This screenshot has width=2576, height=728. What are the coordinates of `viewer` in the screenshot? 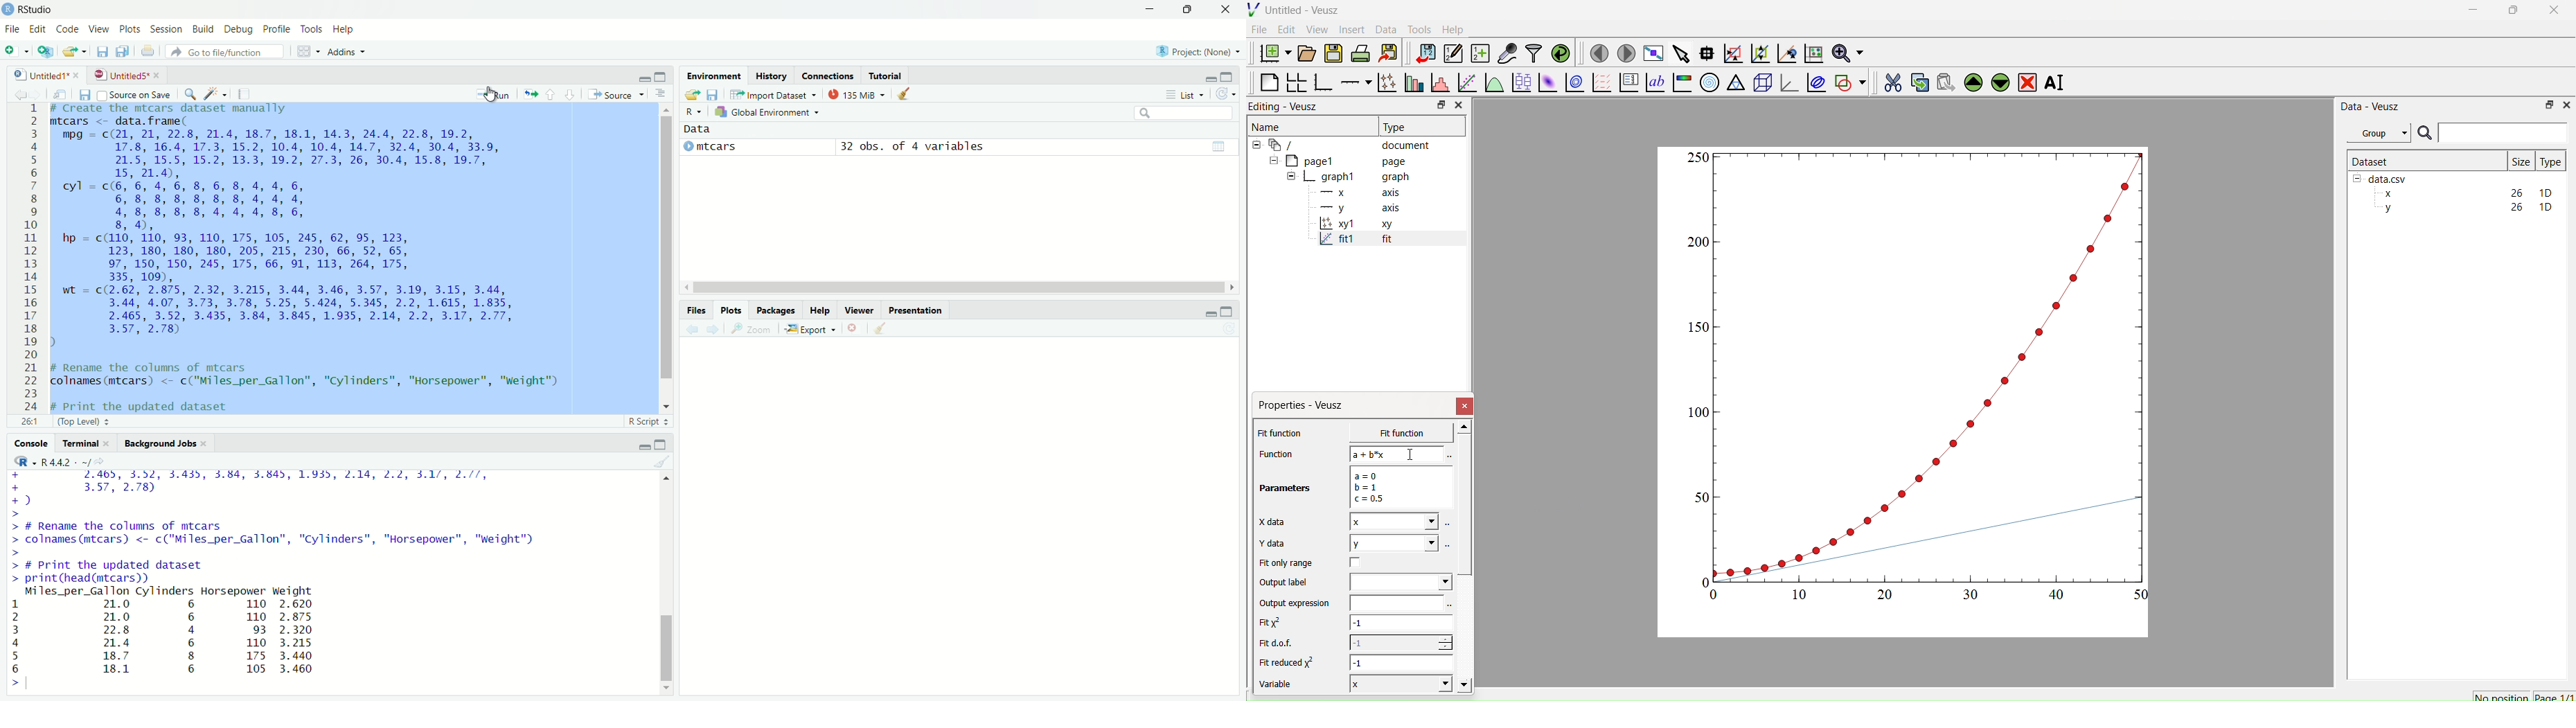 It's located at (860, 311).